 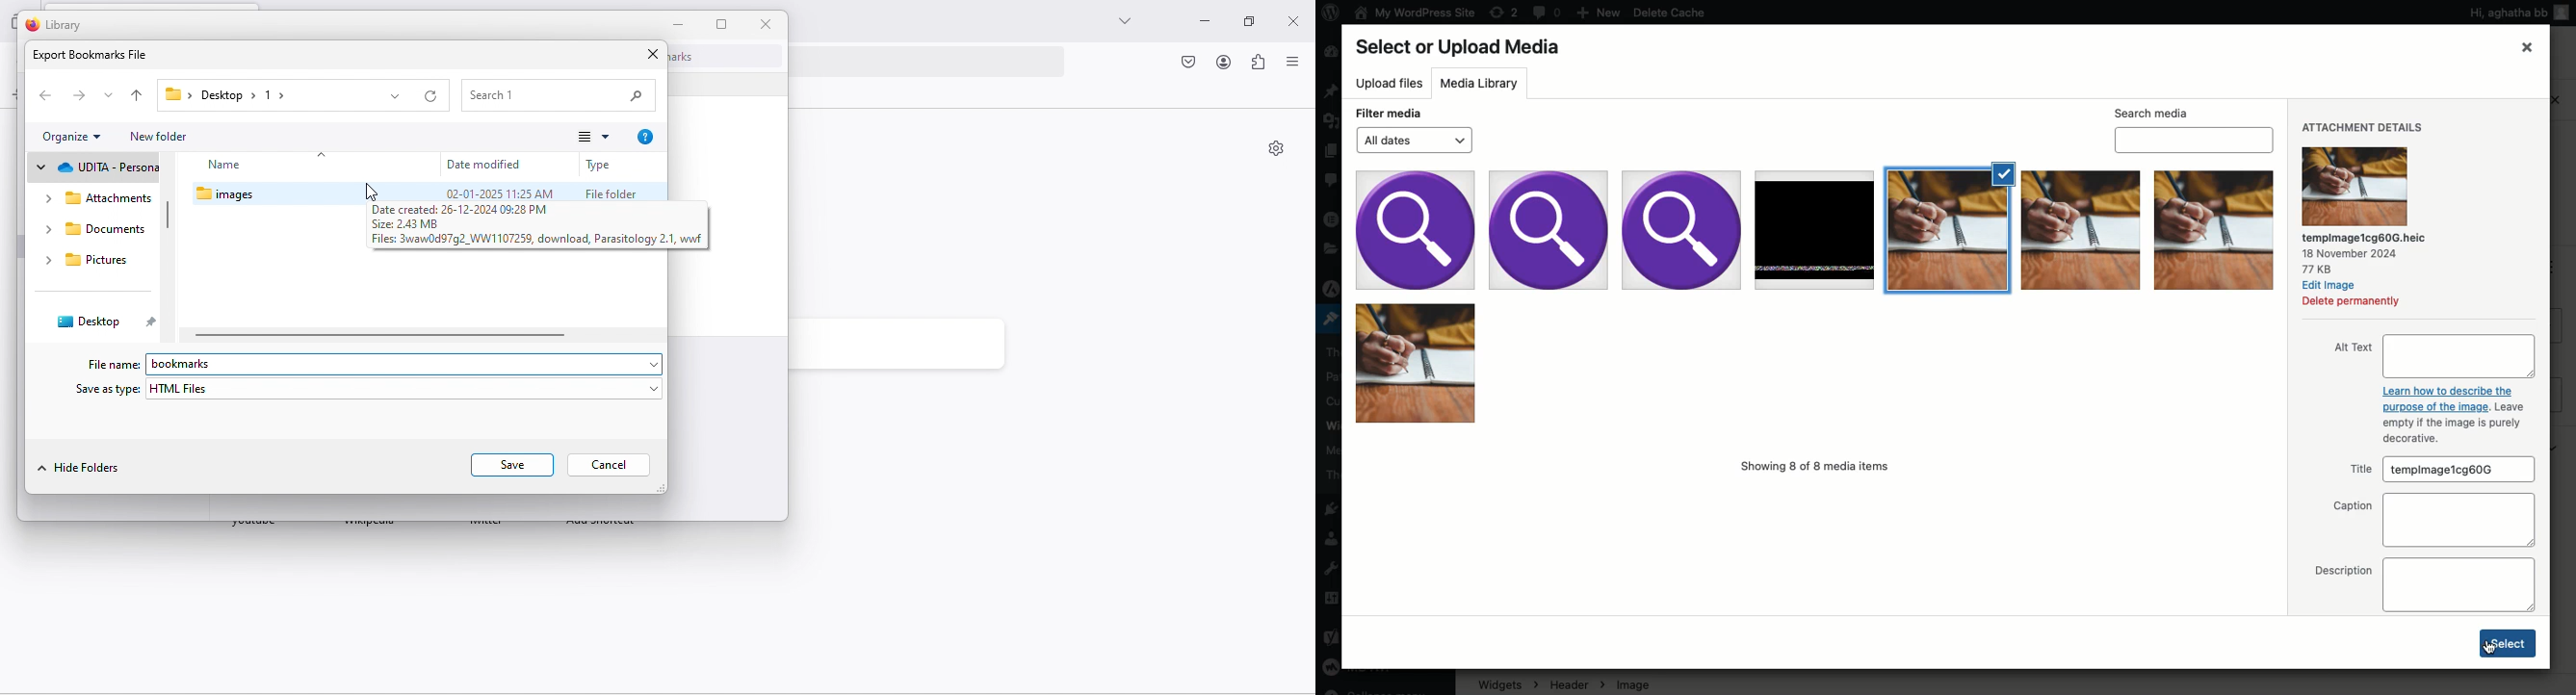 What do you see at coordinates (1291, 64) in the screenshot?
I see `view menu` at bounding box center [1291, 64].